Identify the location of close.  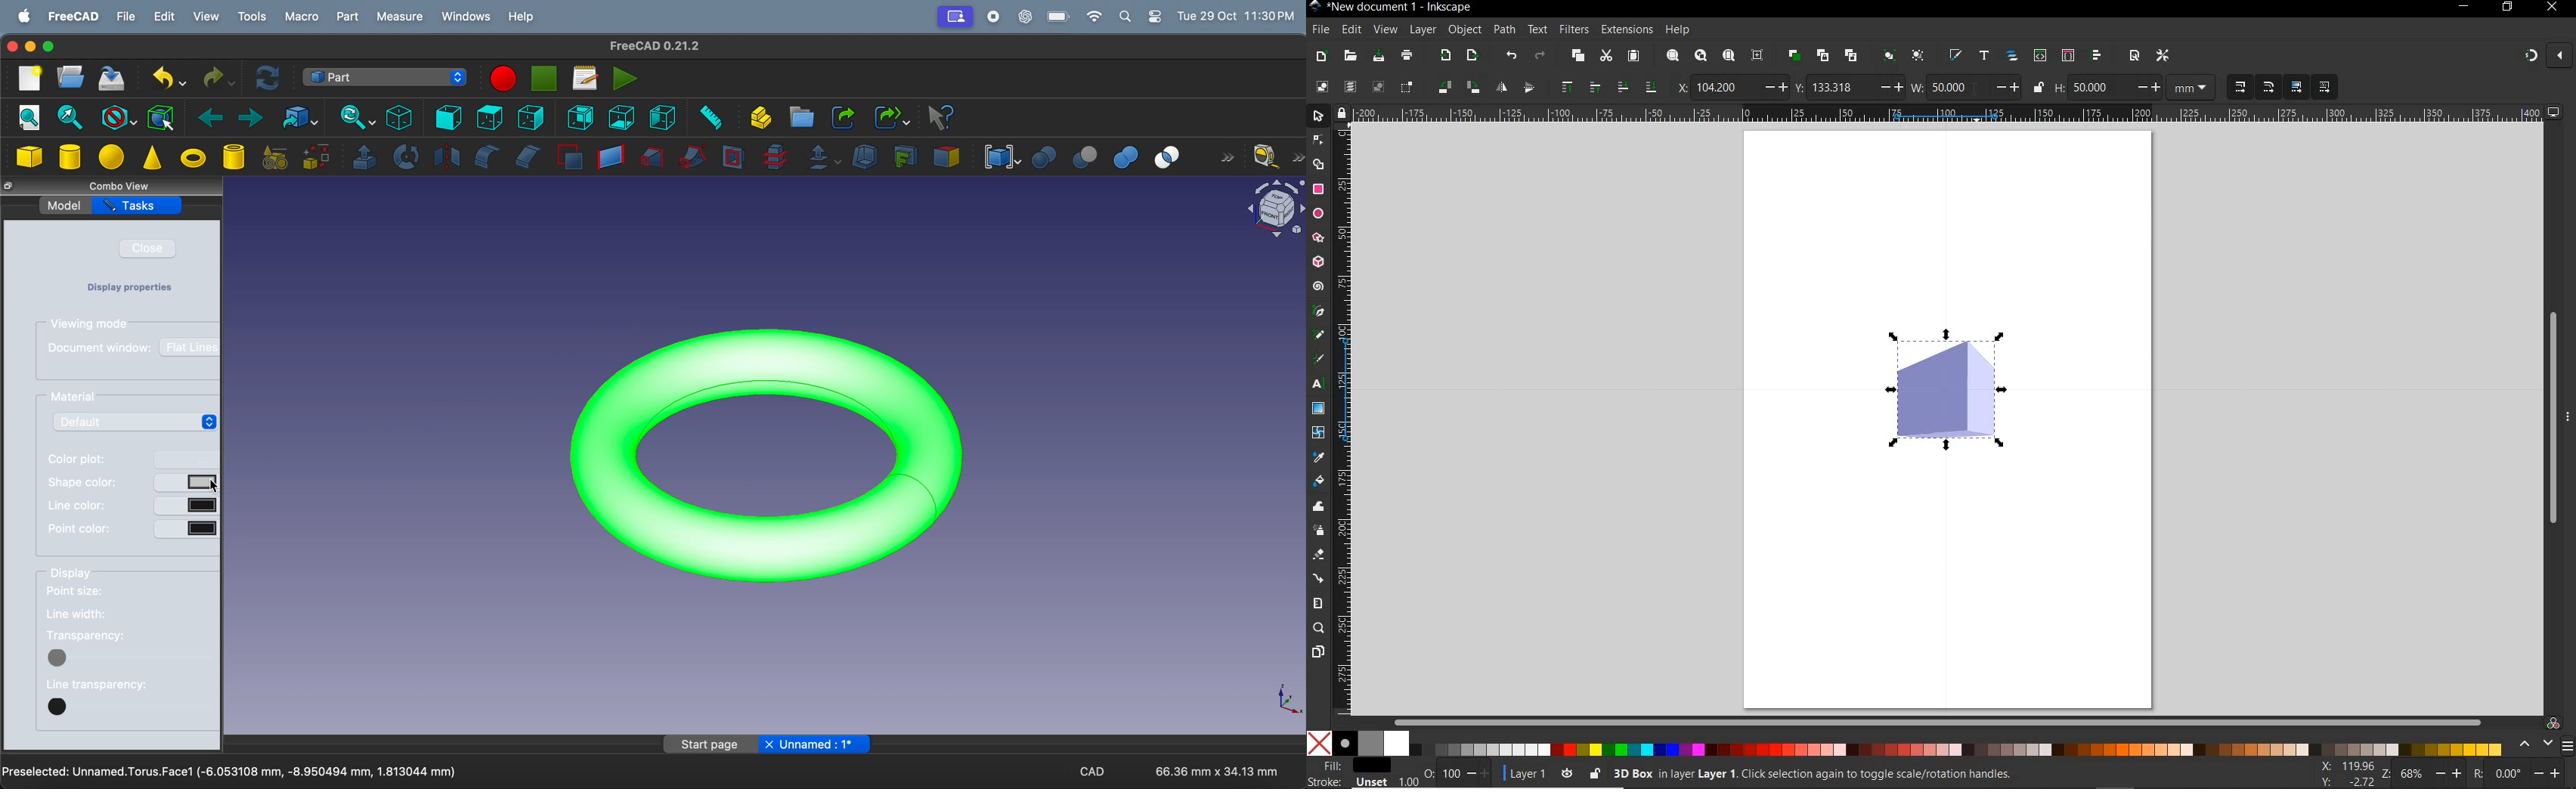
(8, 187).